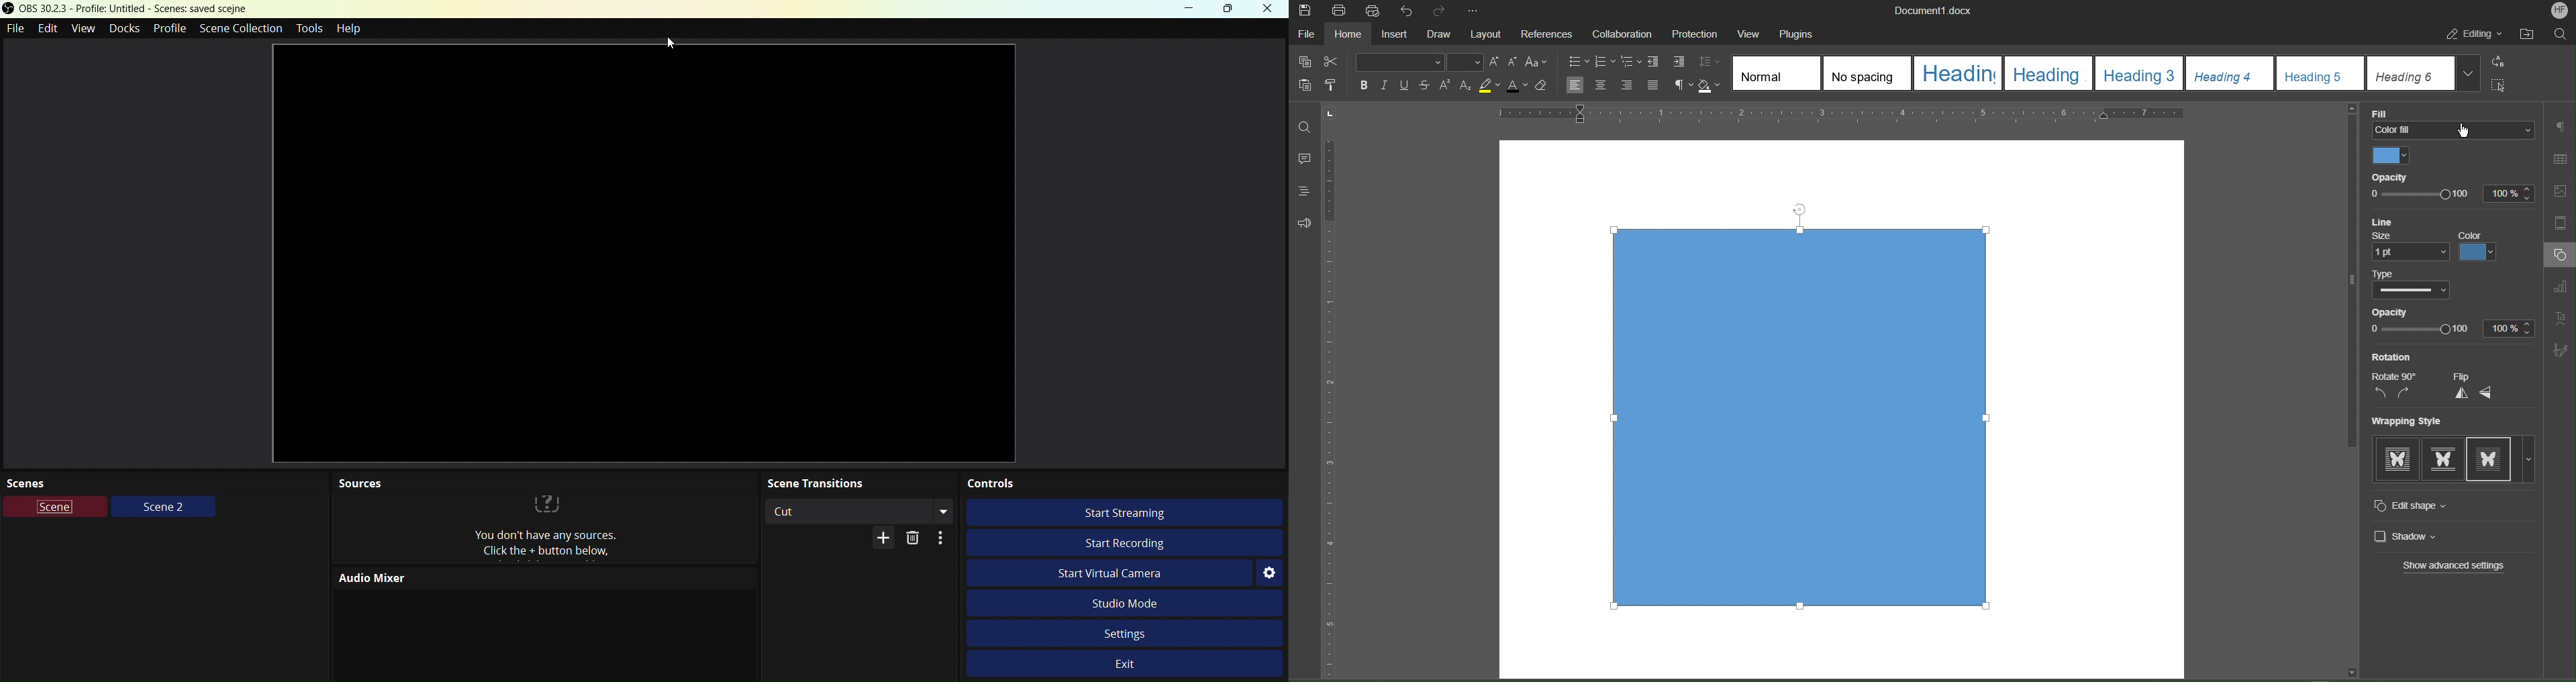 The width and height of the screenshot is (2576, 700). What do you see at coordinates (1440, 10) in the screenshot?
I see `Redo` at bounding box center [1440, 10].